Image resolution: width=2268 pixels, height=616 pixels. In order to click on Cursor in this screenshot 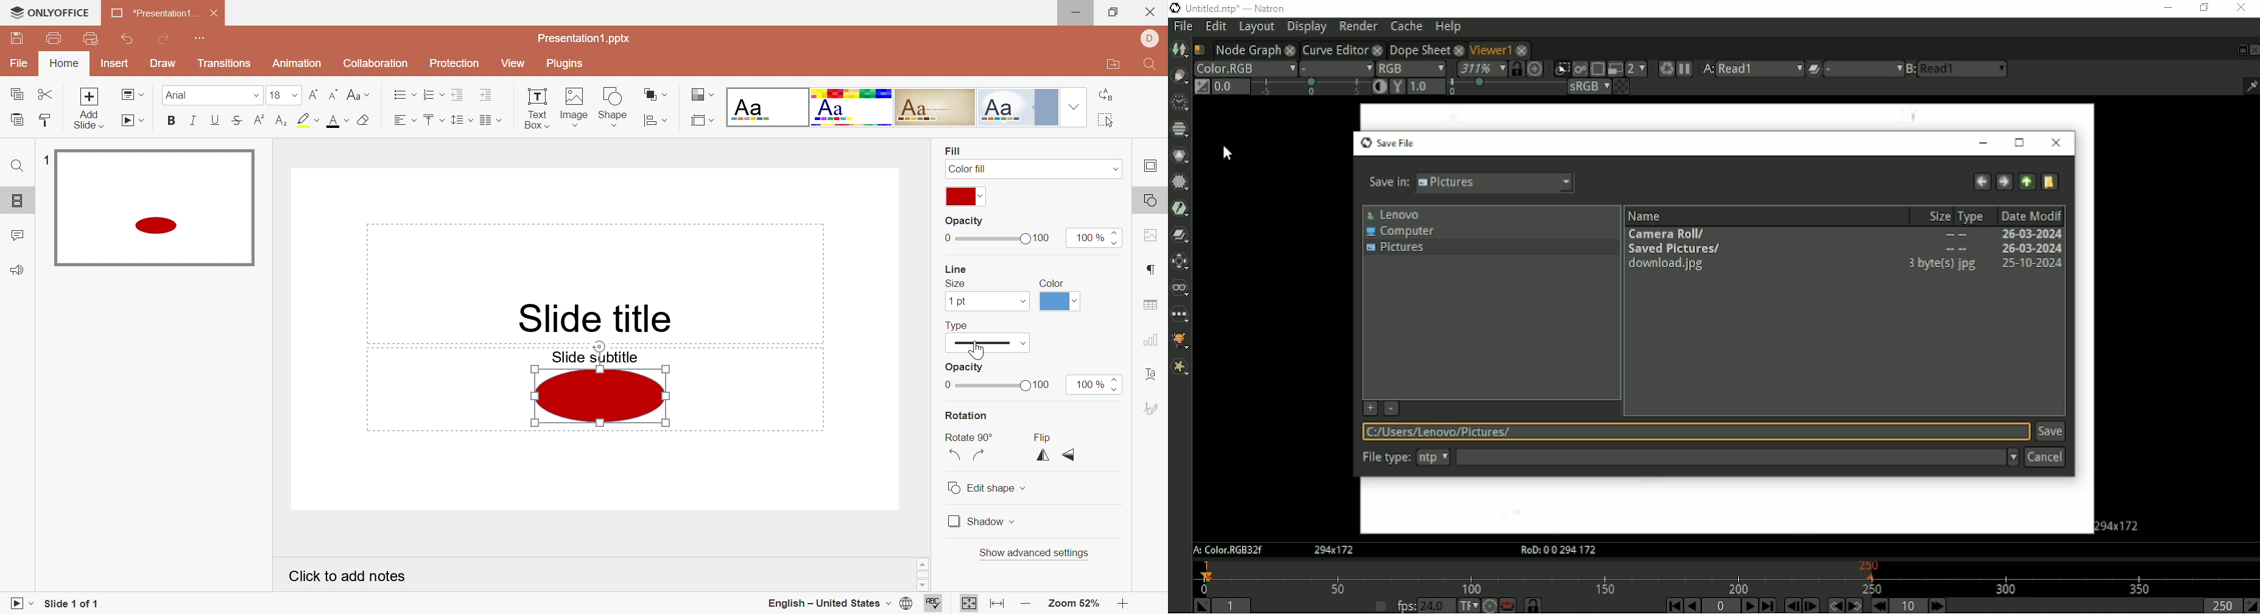, I will do `click(992, 202)`.